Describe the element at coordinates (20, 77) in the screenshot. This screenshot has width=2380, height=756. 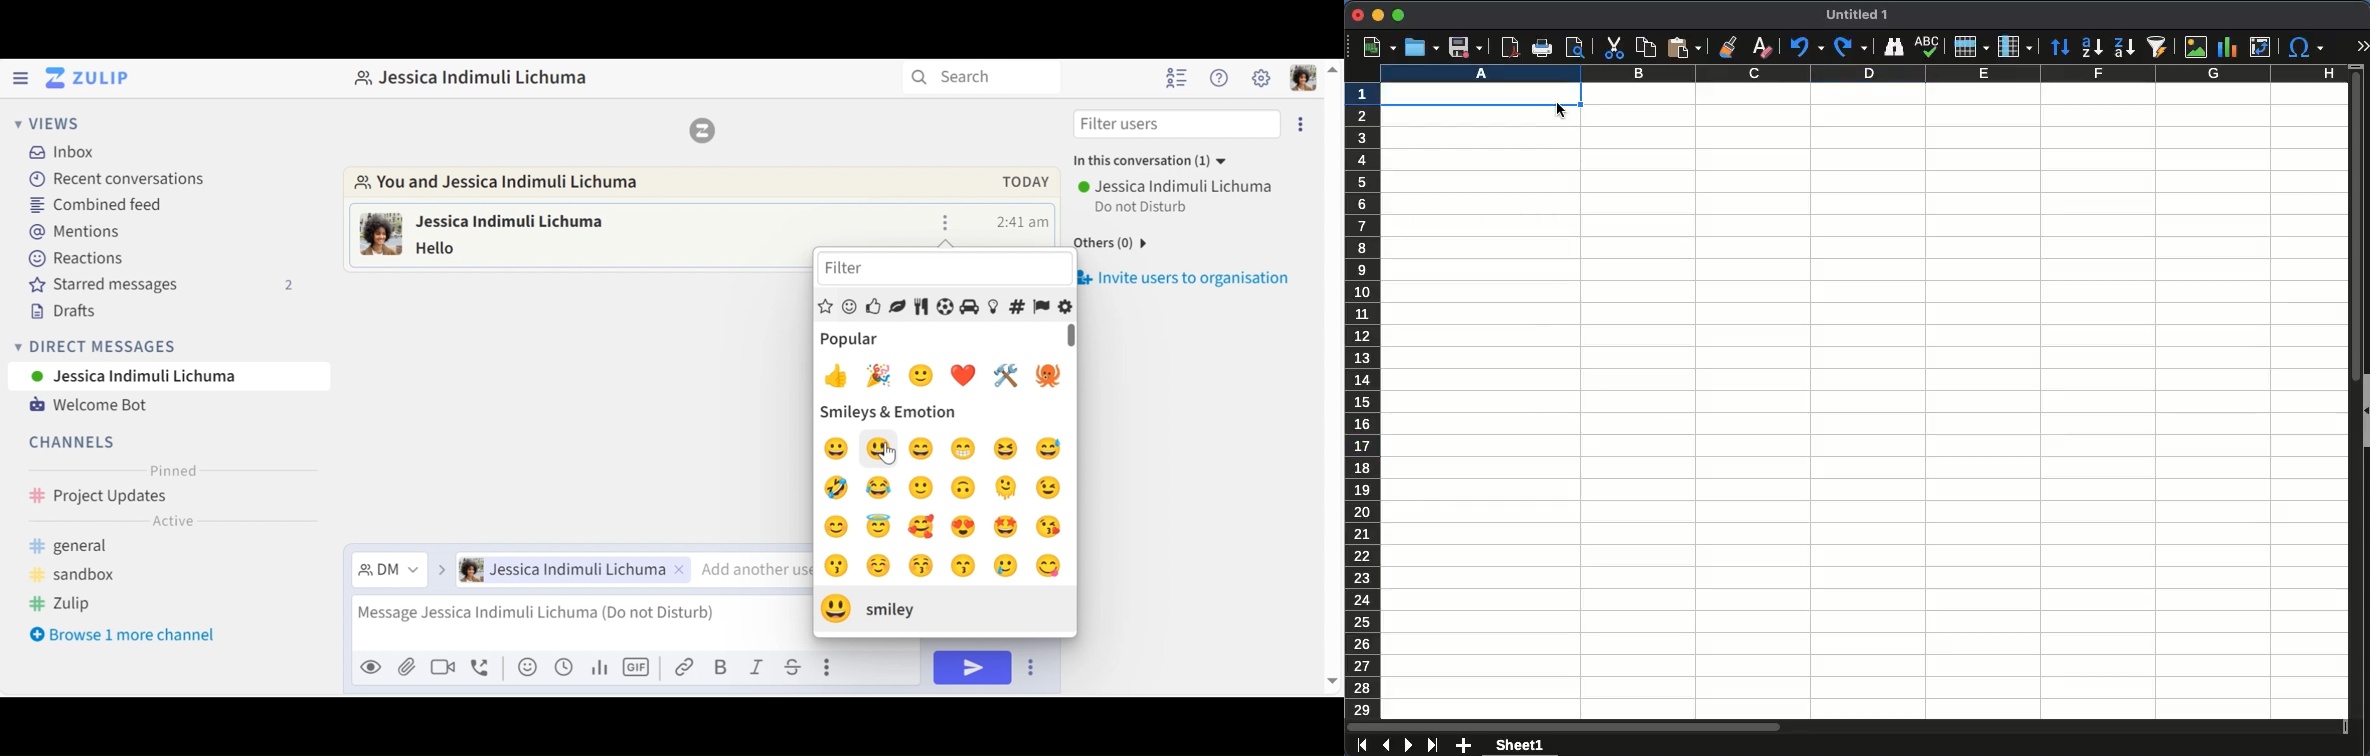
I see `Hide Left Sidebar` at that location.